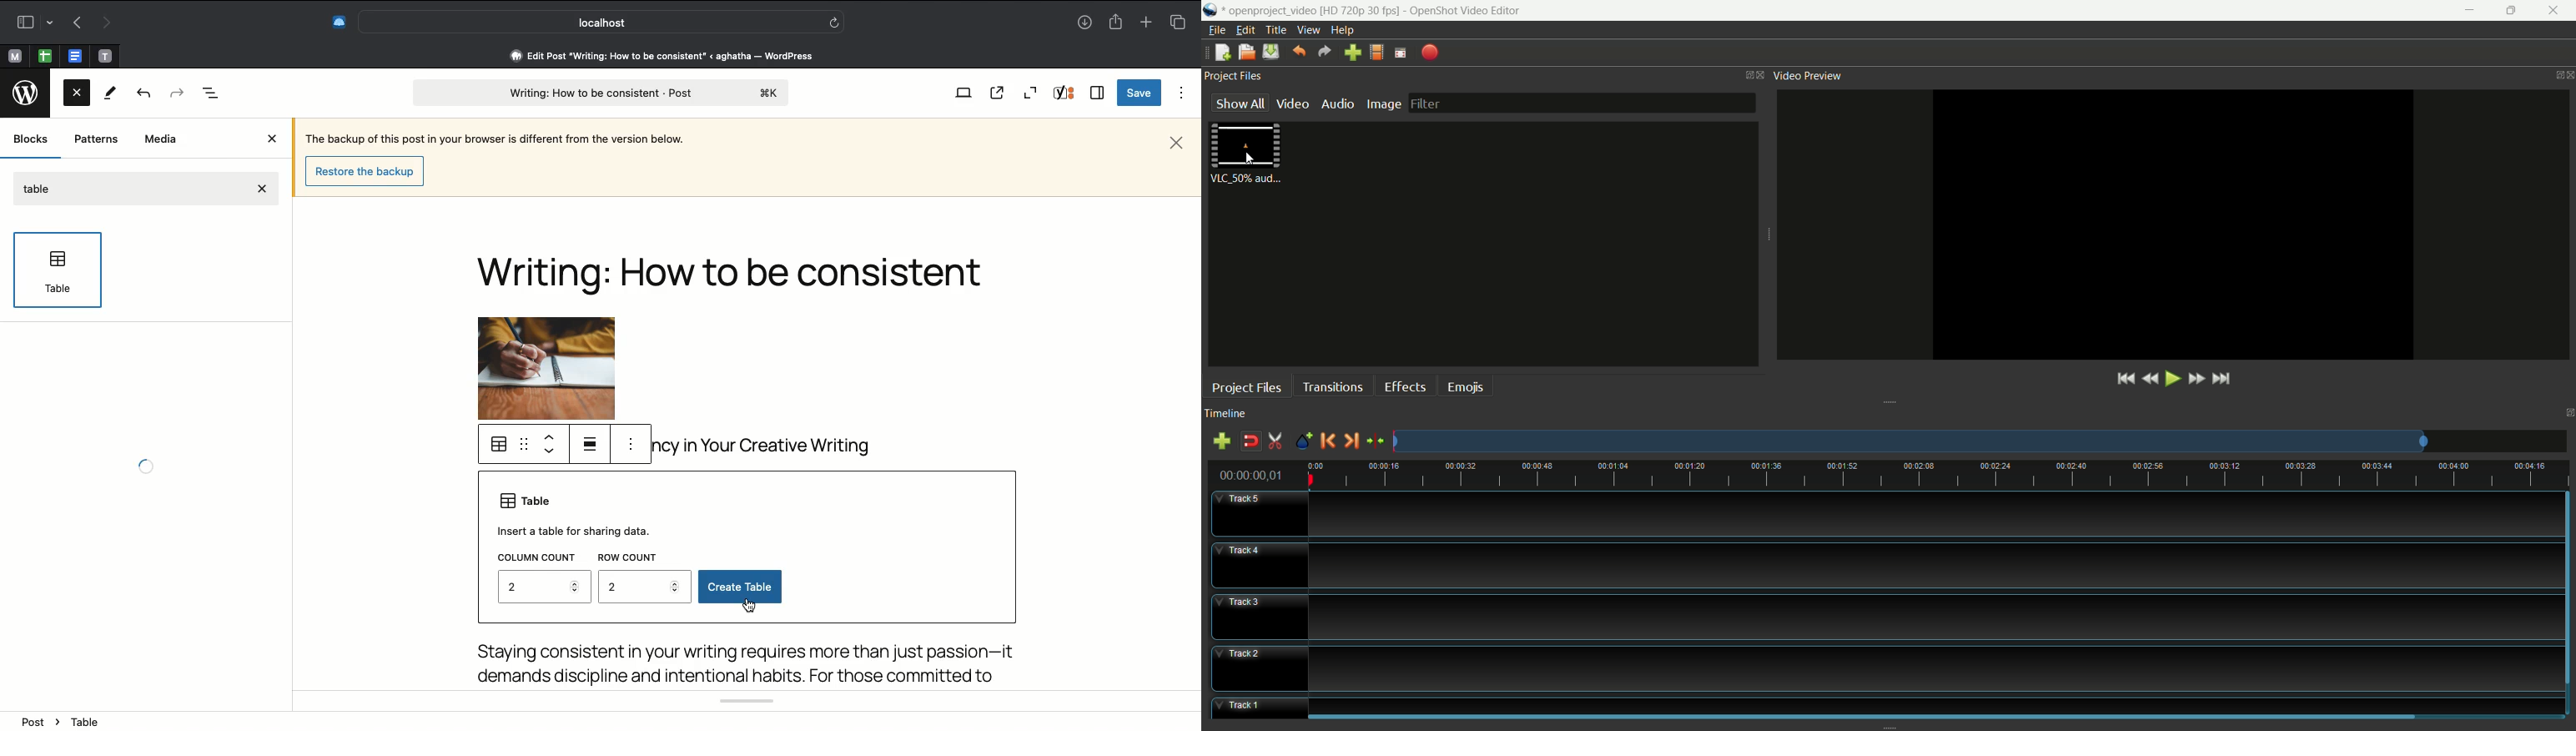 This screenshot has height=756, width=2576. Describe the element at coordinates (16, 55) in the screenshot. I see `Pinned tabs` at that location.